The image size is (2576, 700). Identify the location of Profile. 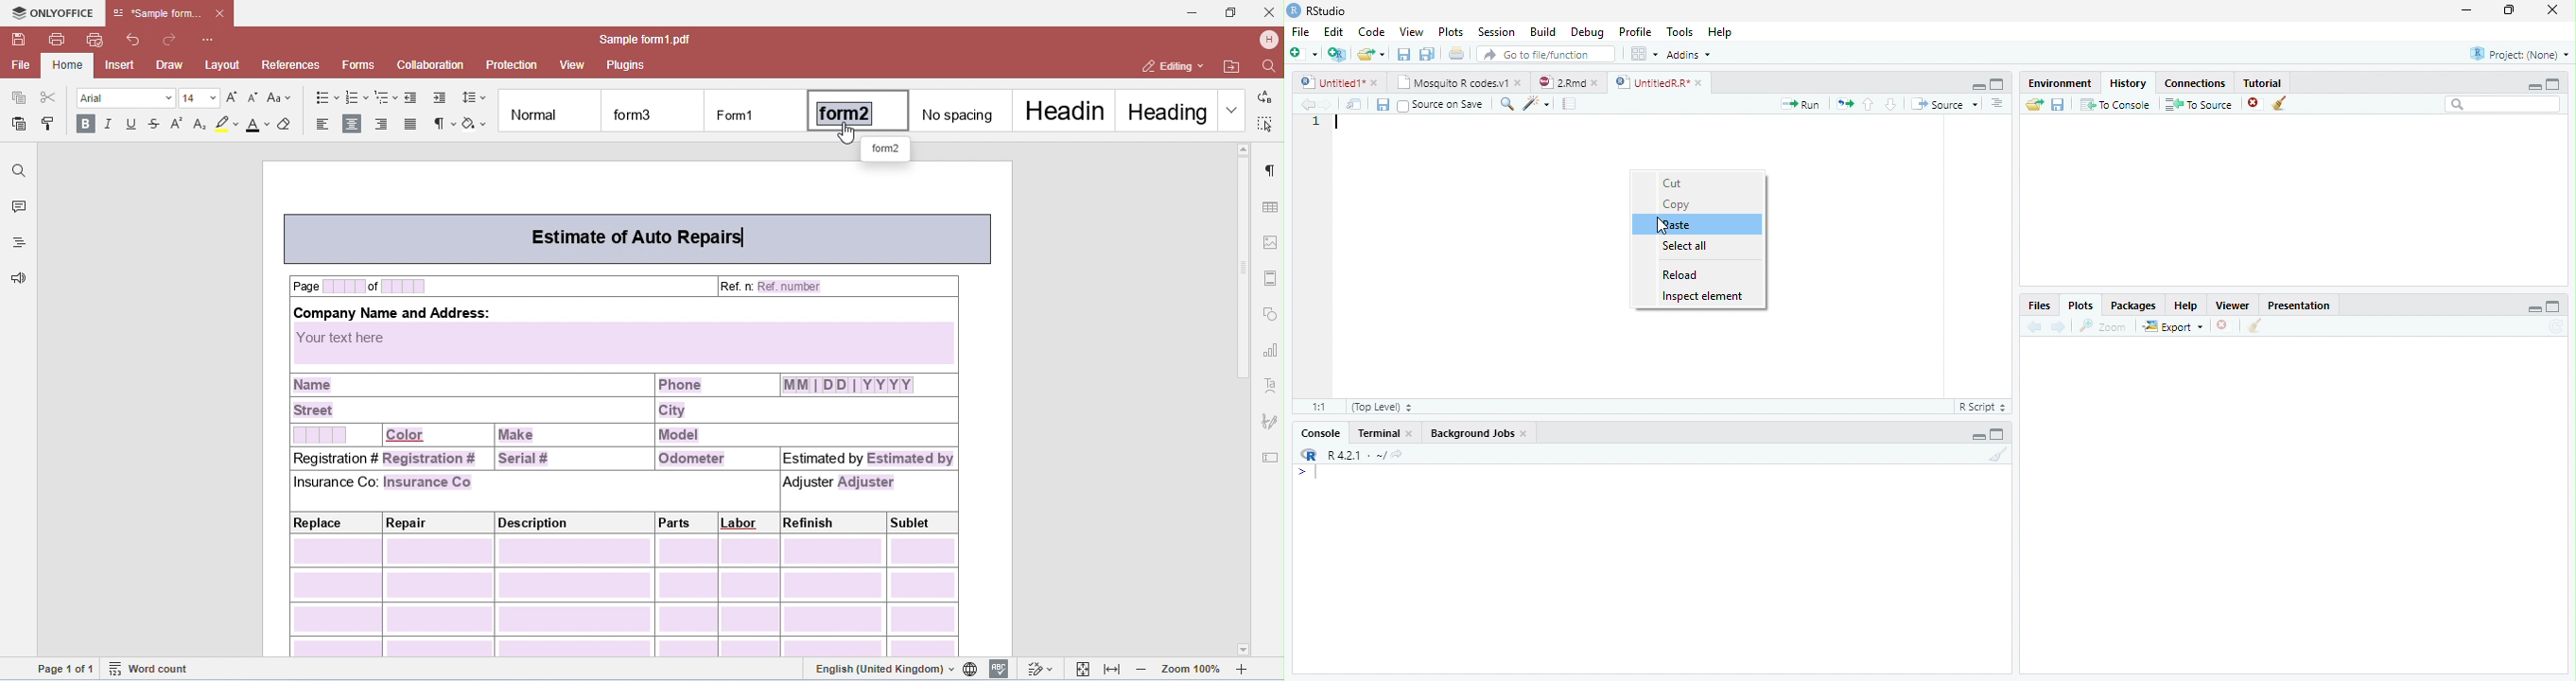
(1636, 32).